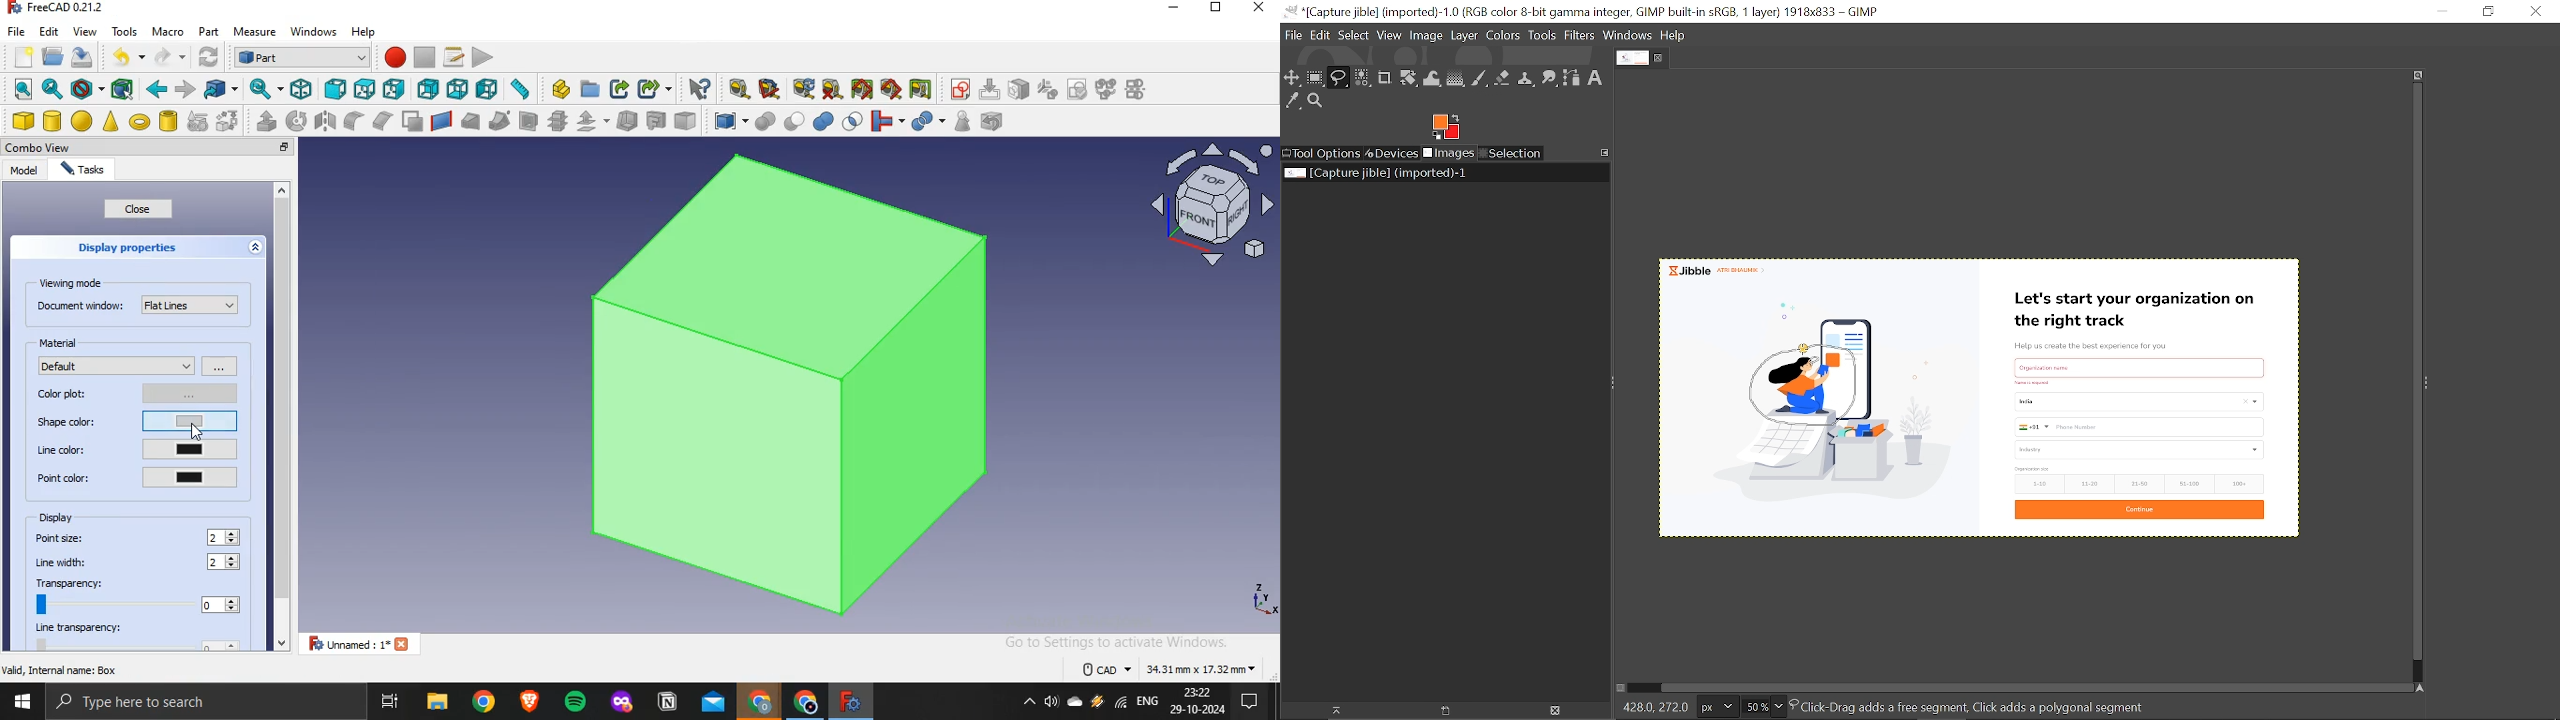 This screenshot has width=2576, height=728. Describe the element at coordinates (59, 518) in the screenshot. I see `display` at that location.